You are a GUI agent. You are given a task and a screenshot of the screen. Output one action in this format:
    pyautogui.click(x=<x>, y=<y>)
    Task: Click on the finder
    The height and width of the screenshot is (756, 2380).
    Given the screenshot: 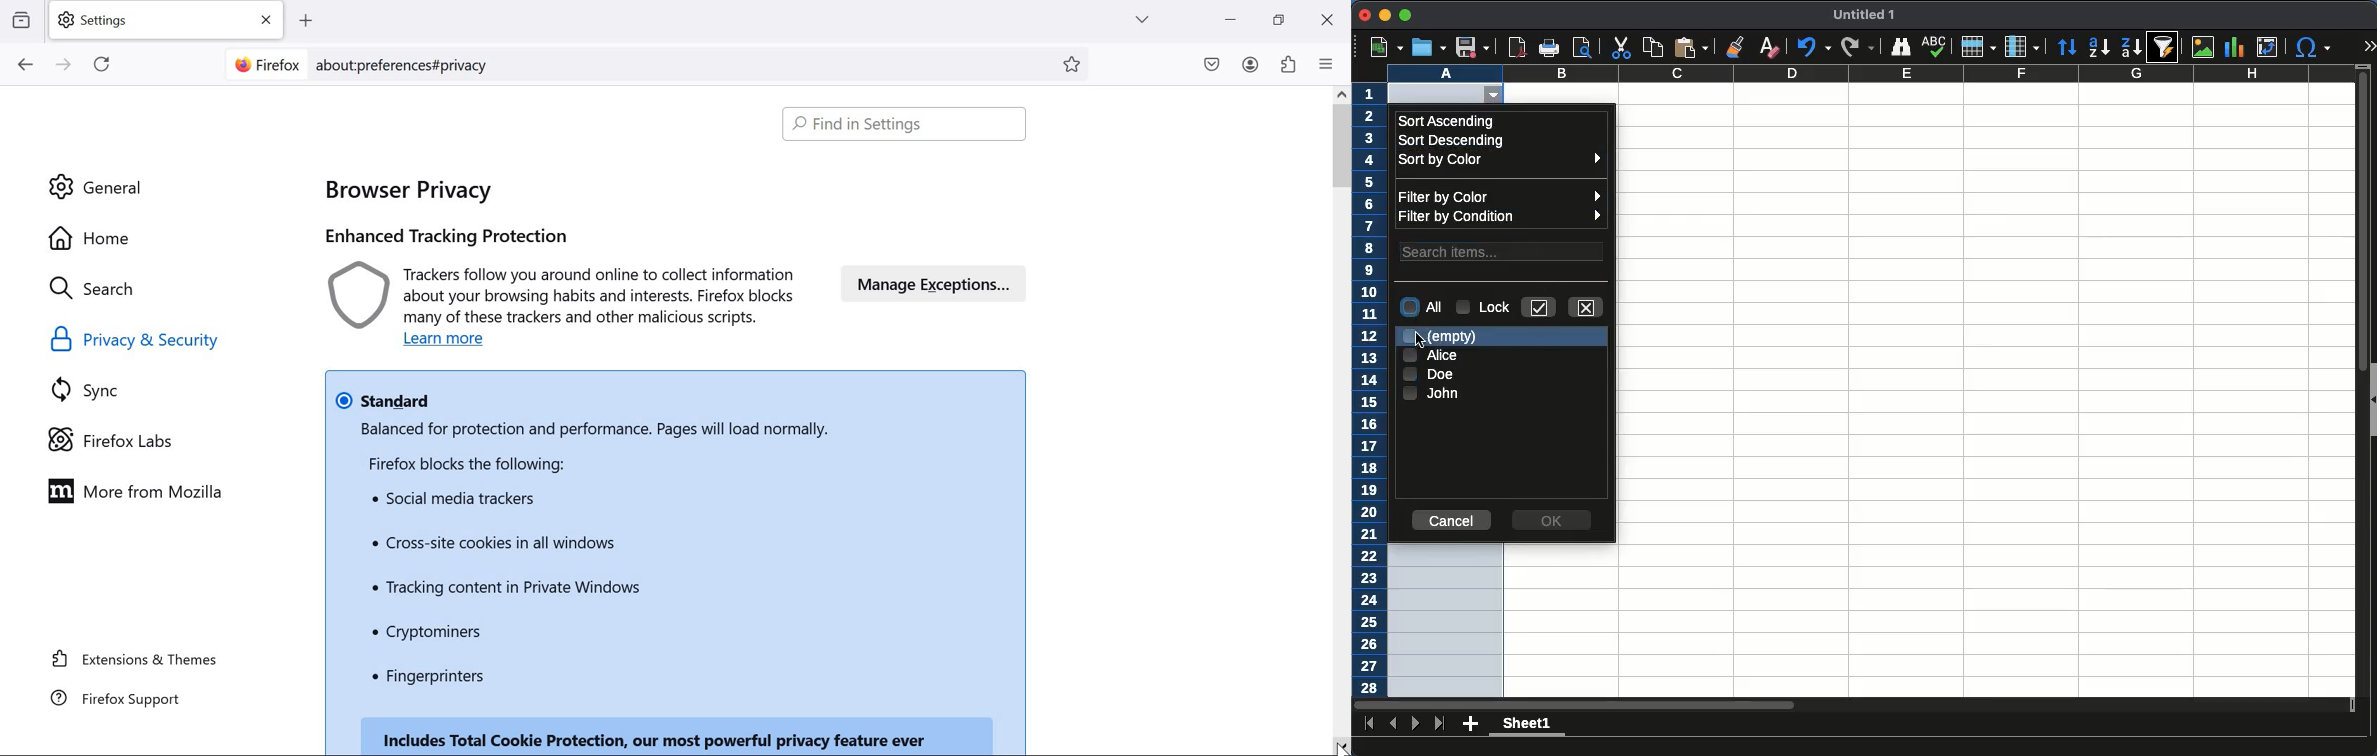 What is the action you would take?
    pyautogui.click(x=1900, y=48)
    